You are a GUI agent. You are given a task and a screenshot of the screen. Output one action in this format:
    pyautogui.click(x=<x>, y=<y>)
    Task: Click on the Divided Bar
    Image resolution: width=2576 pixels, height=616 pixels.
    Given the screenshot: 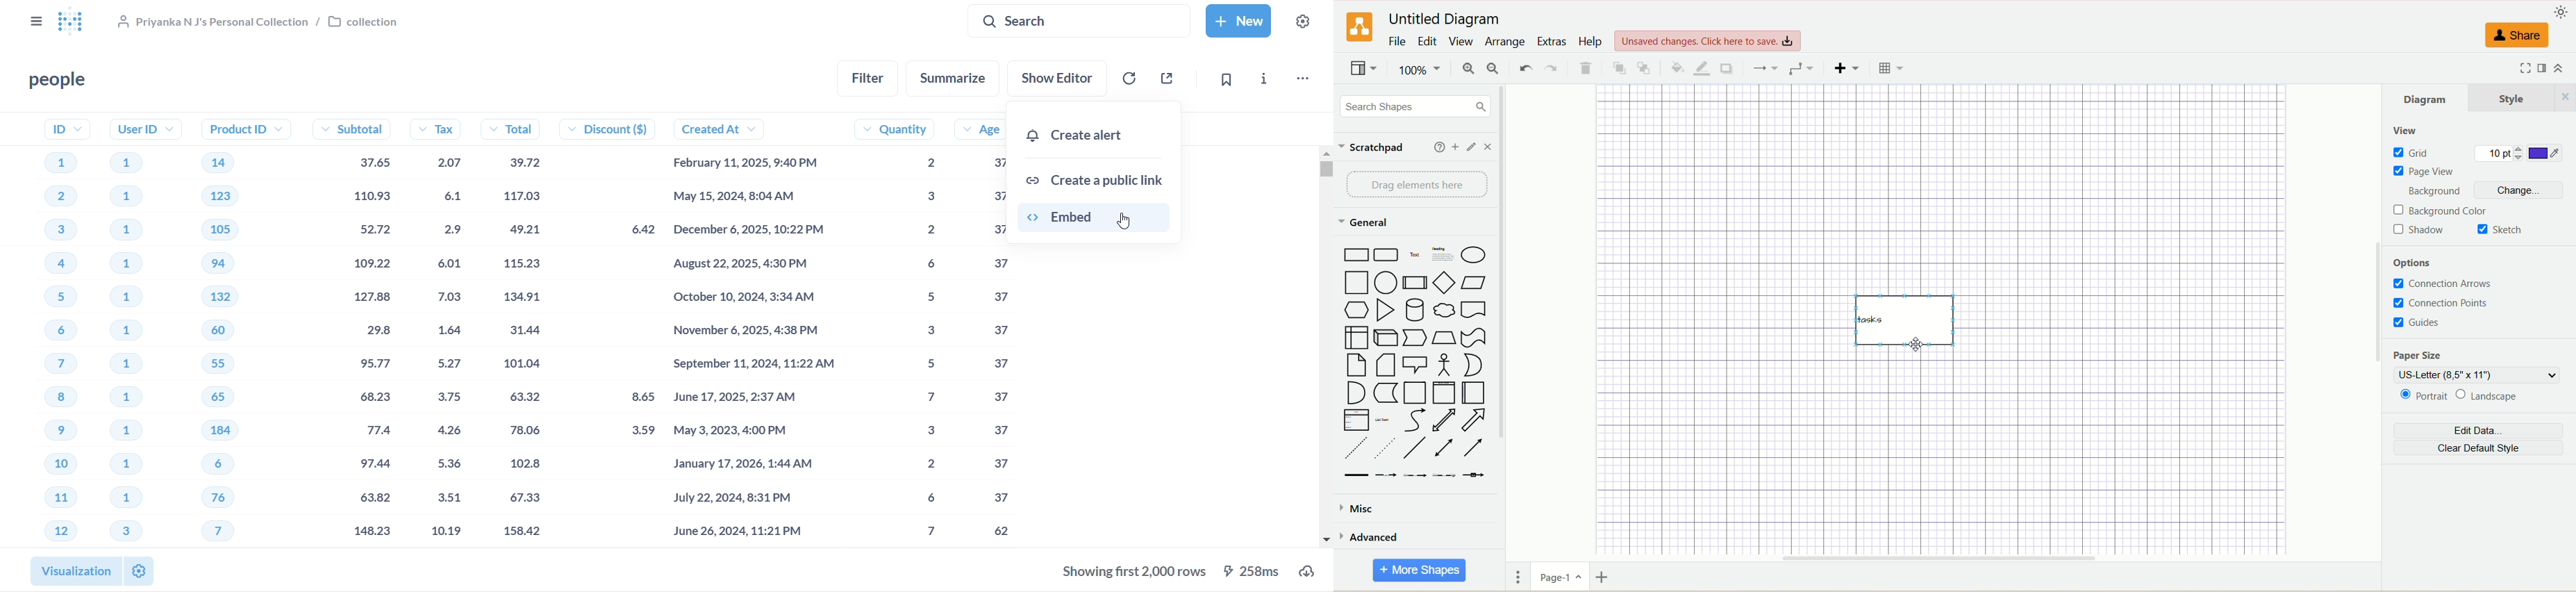 What is the action you would take?
    pyautogui.click(x=1416, y=283)
    